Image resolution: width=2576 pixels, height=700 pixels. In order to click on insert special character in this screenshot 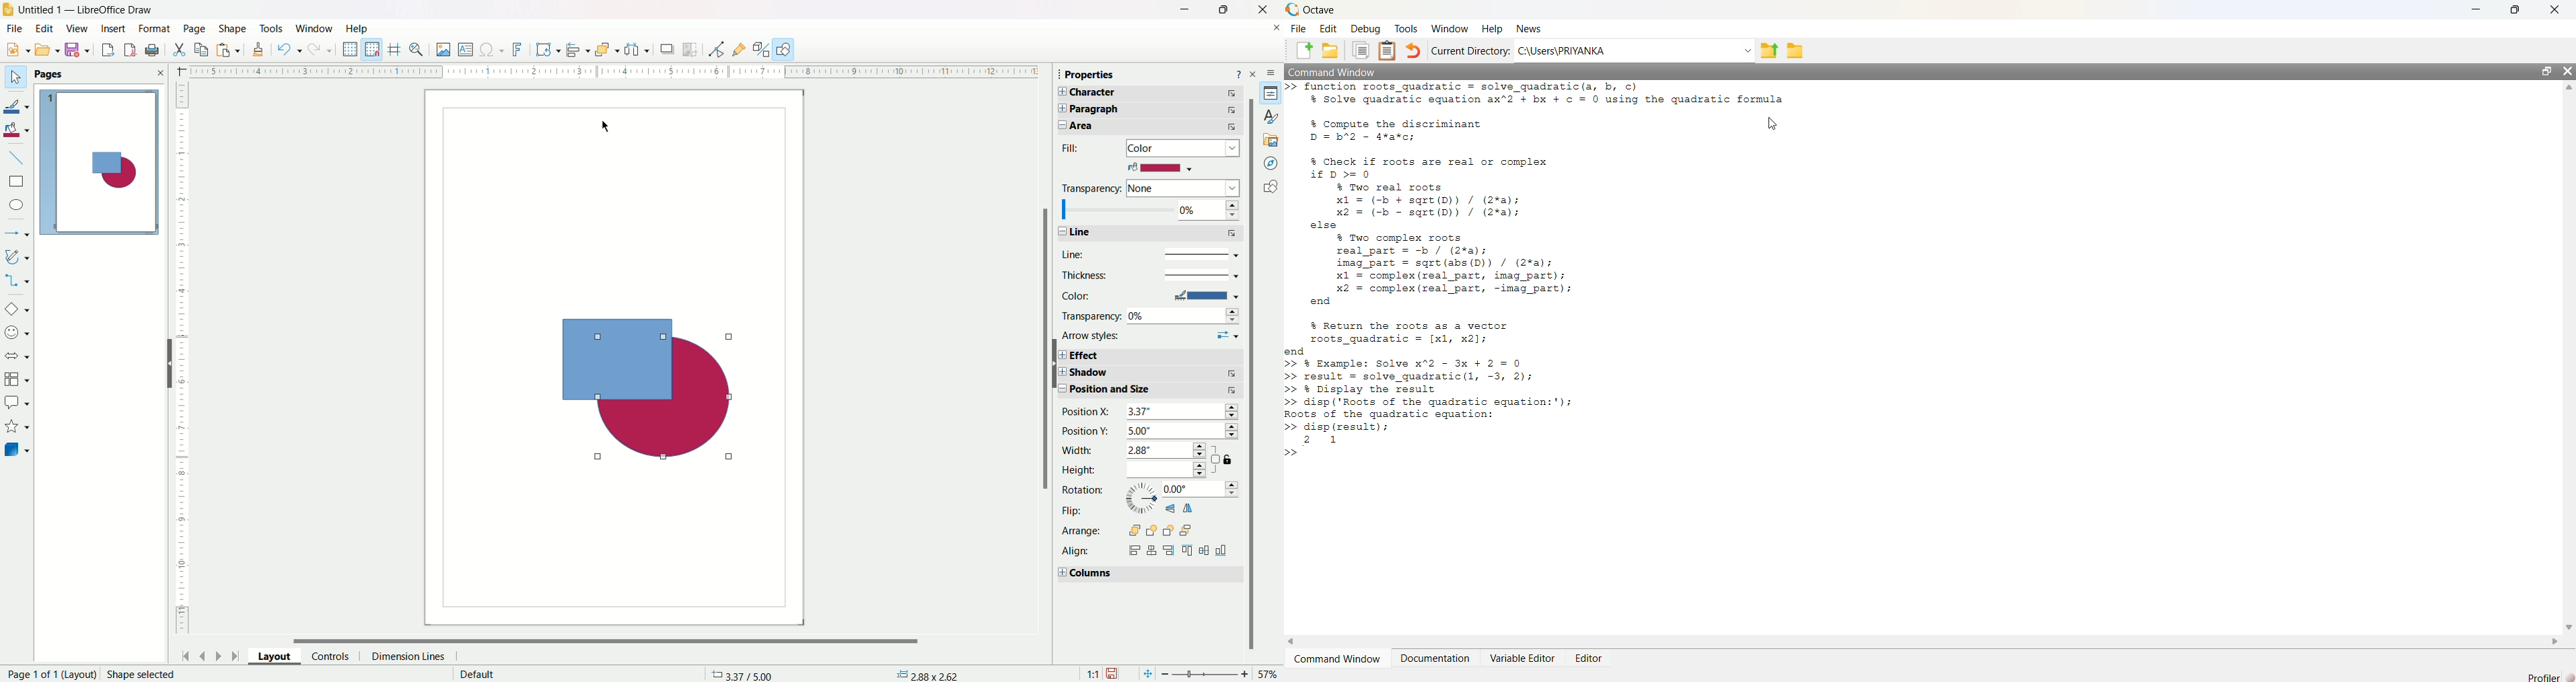, I will do `click(493, 50)`.